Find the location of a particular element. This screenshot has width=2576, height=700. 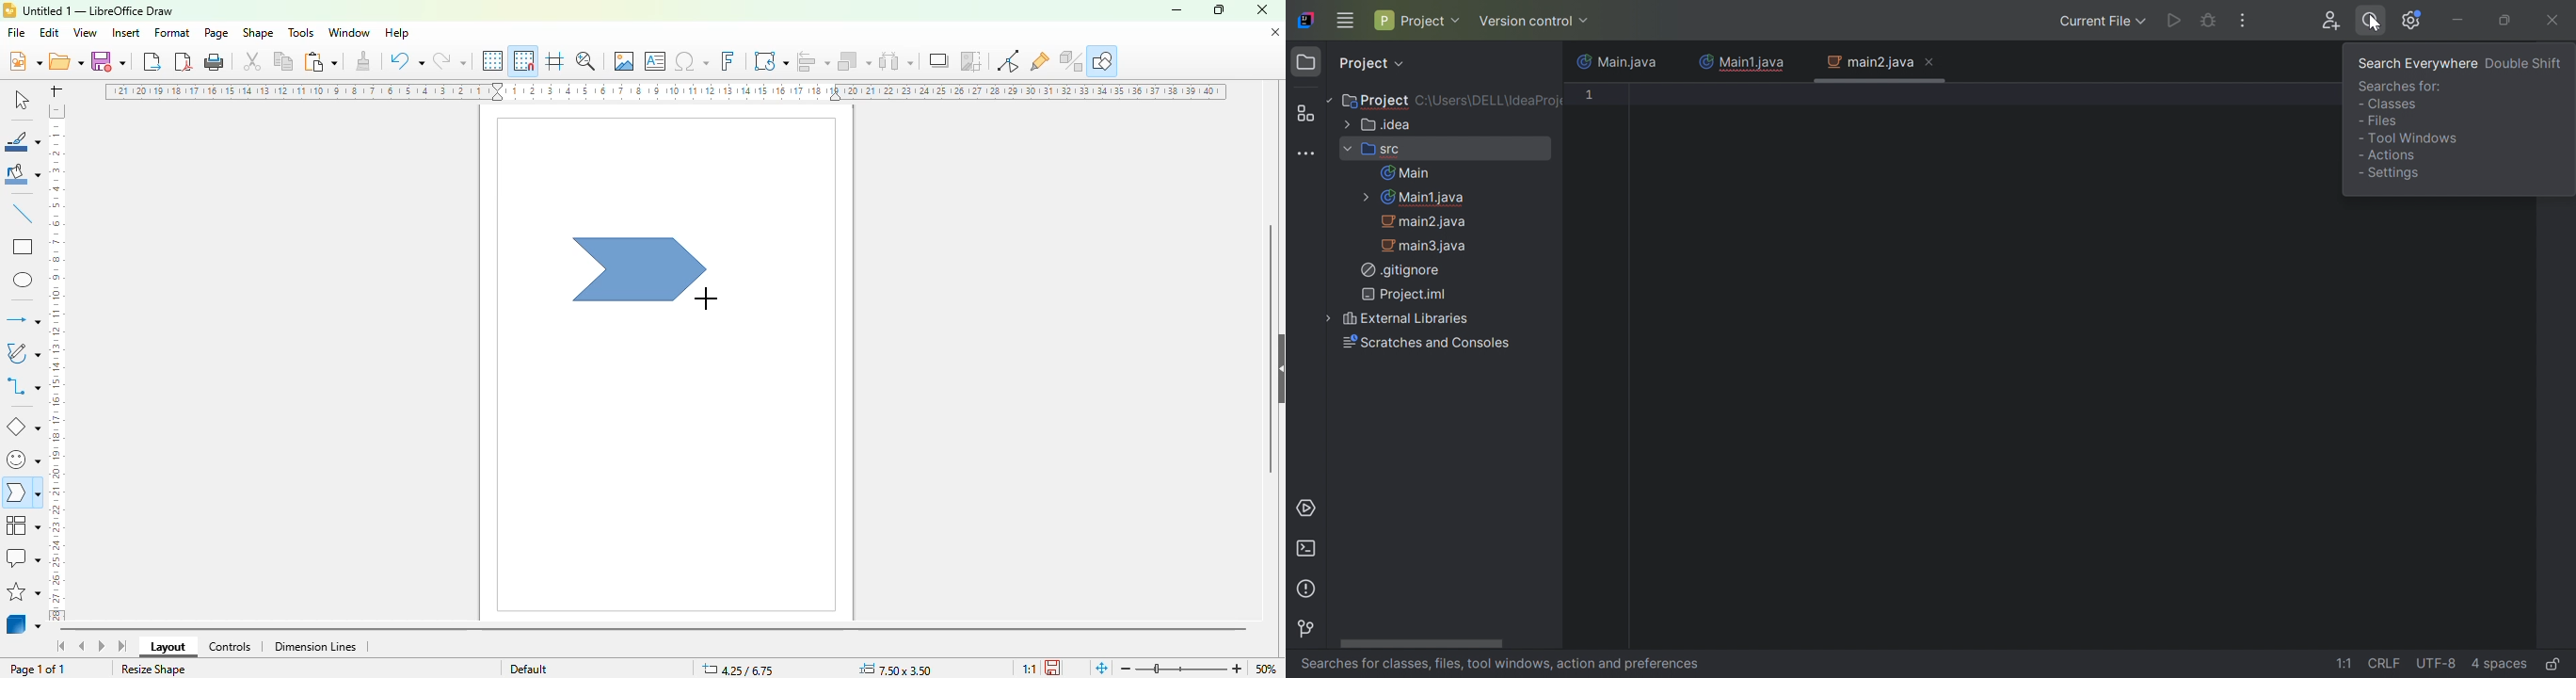

page 1 of 1 is located at coordinates (38, 670).